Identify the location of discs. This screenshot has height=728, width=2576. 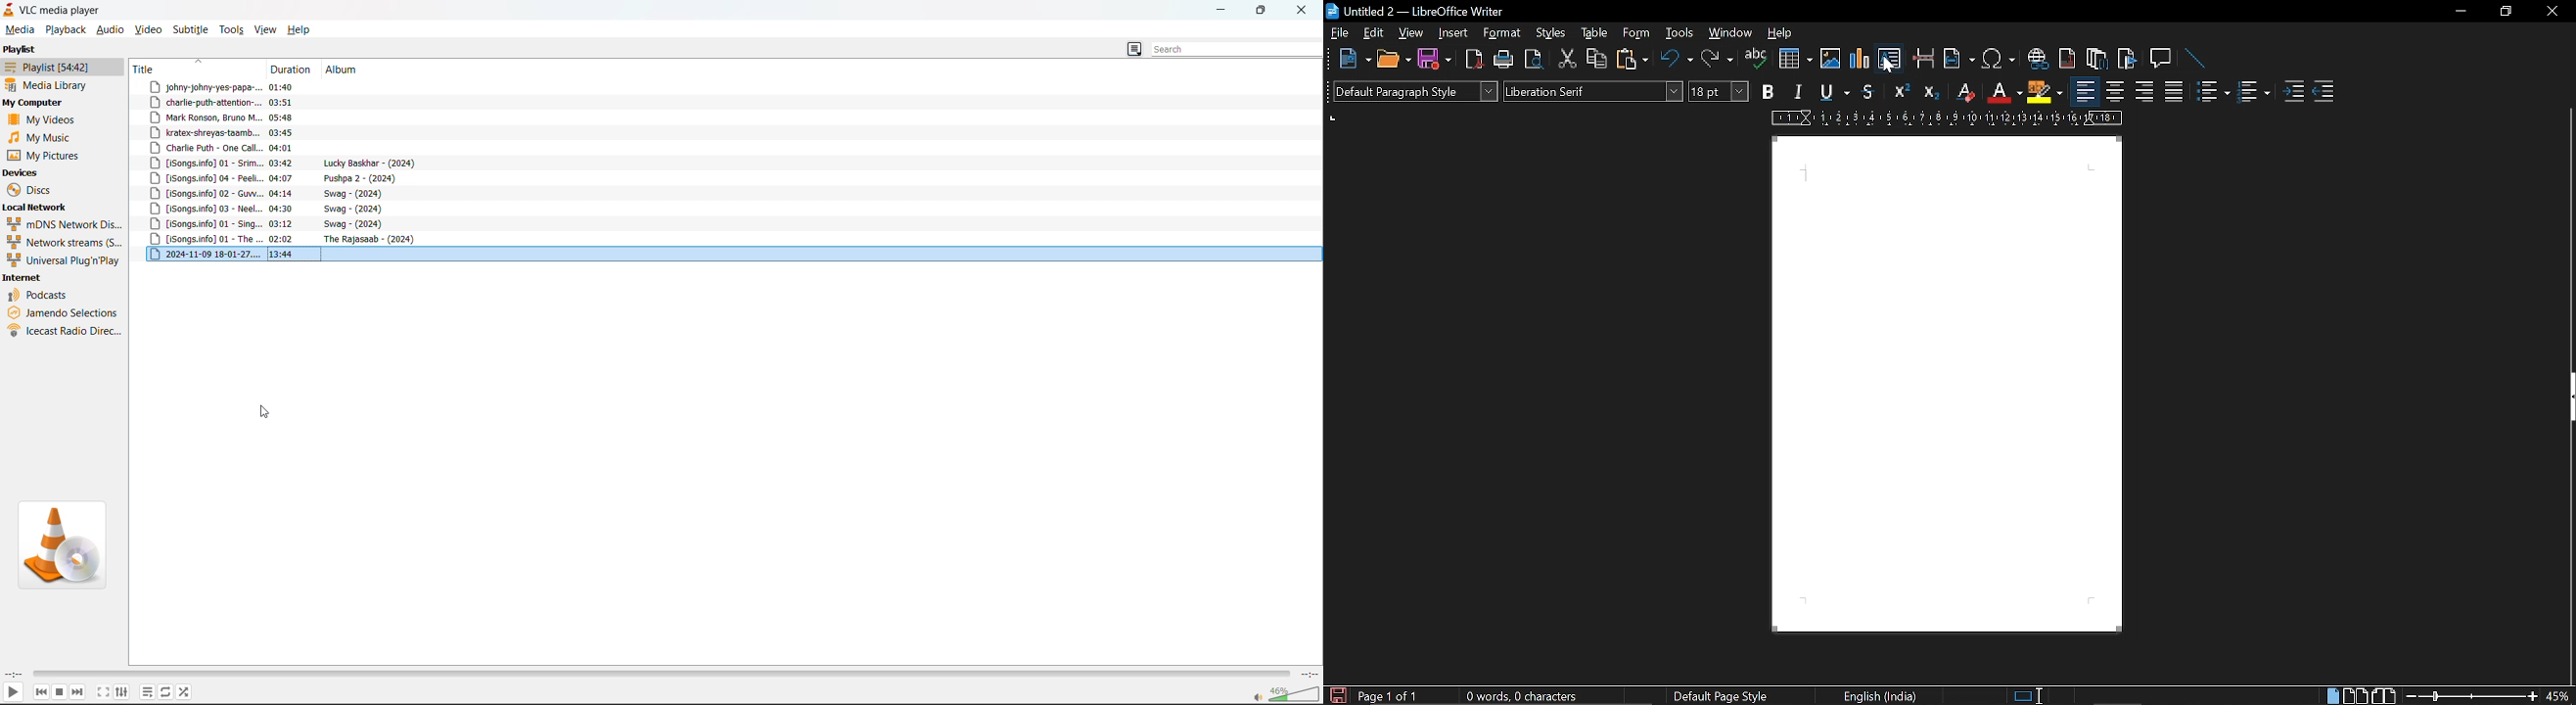
(31, 190).